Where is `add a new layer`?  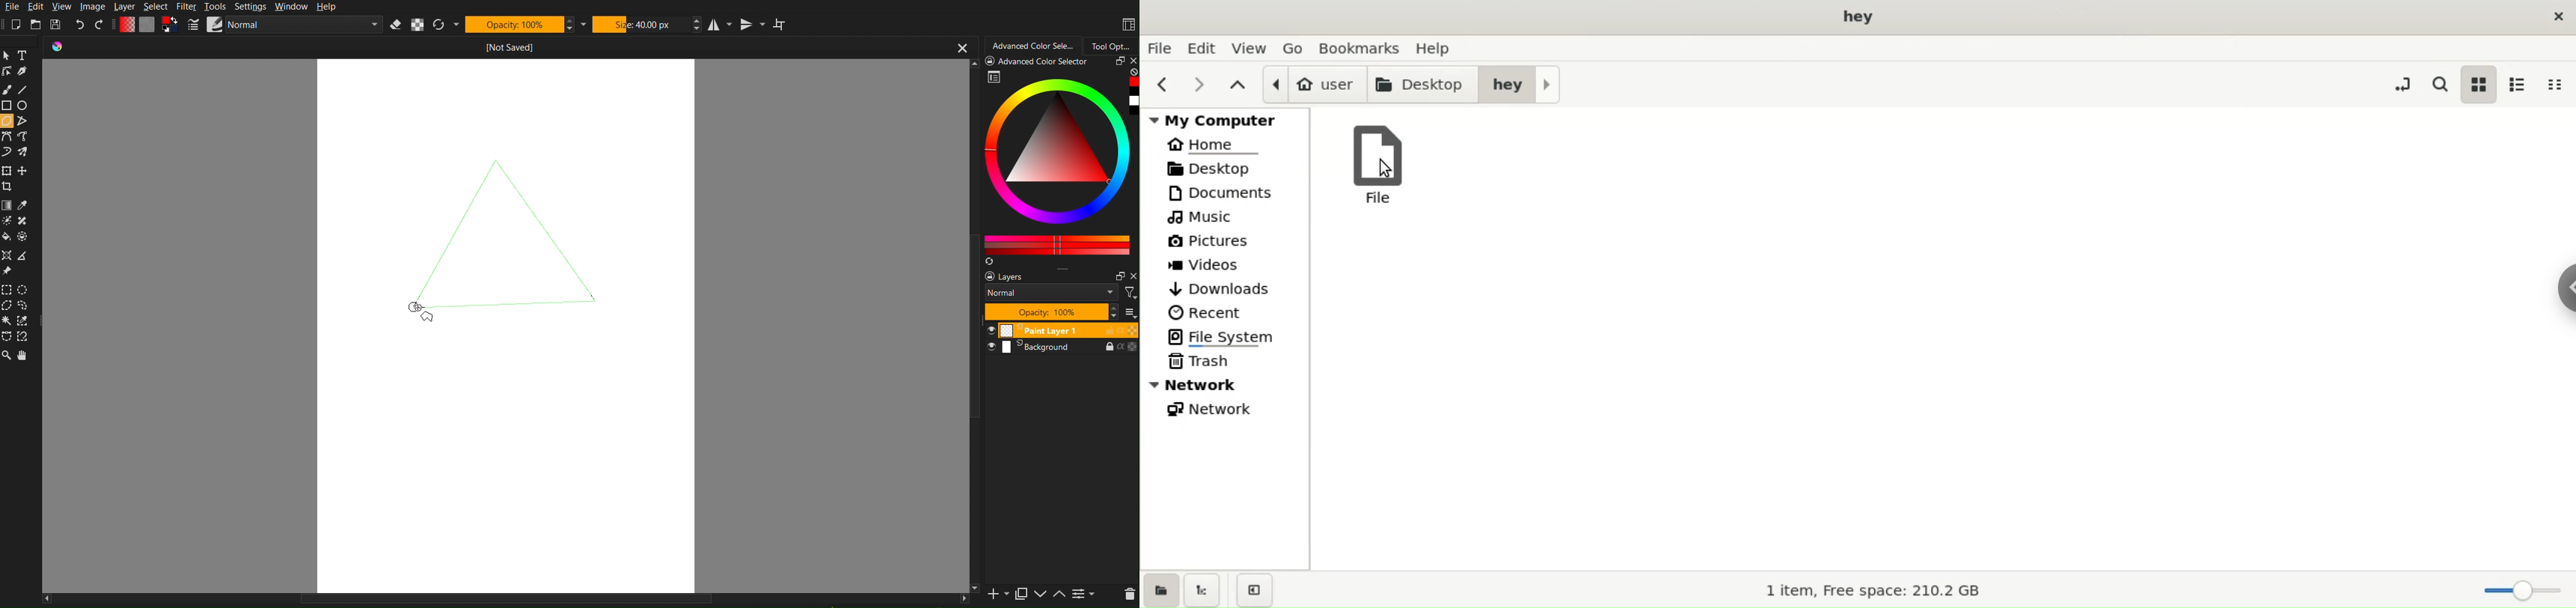 add a new layer is located at coordinates (997, 595).